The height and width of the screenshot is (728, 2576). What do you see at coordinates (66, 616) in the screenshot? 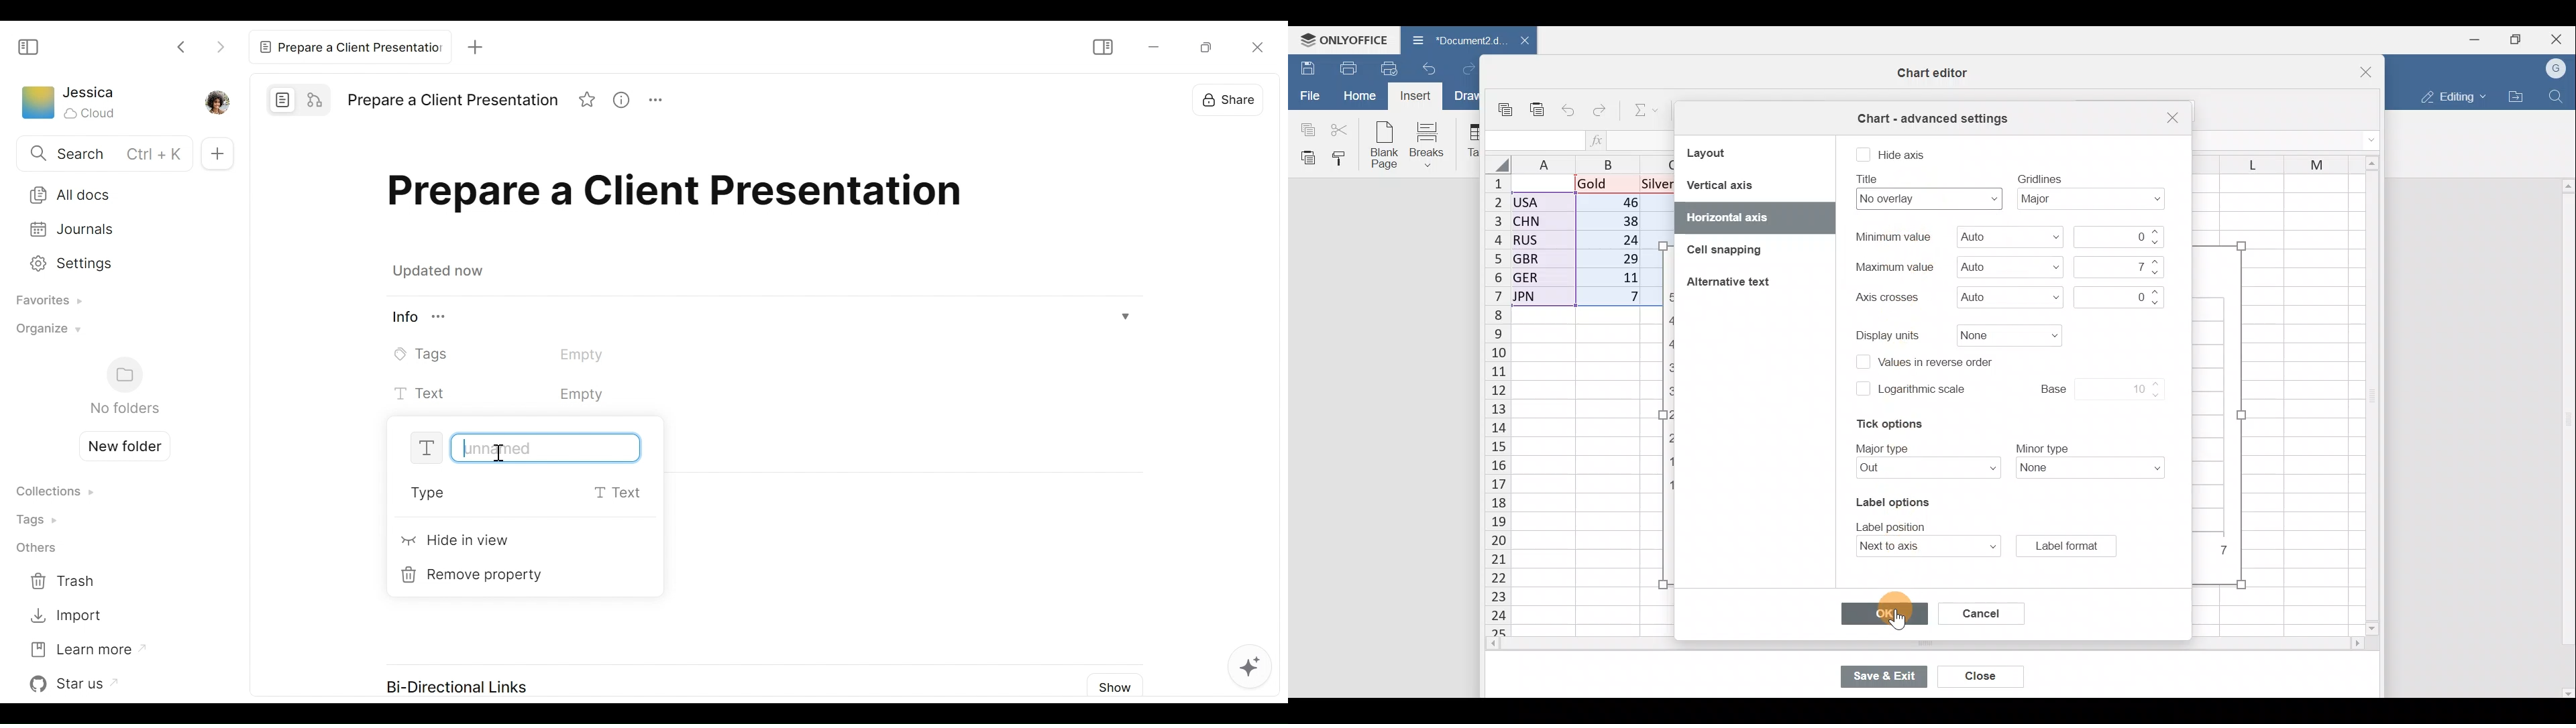
I see `Import` at bounding box center [66, 616].